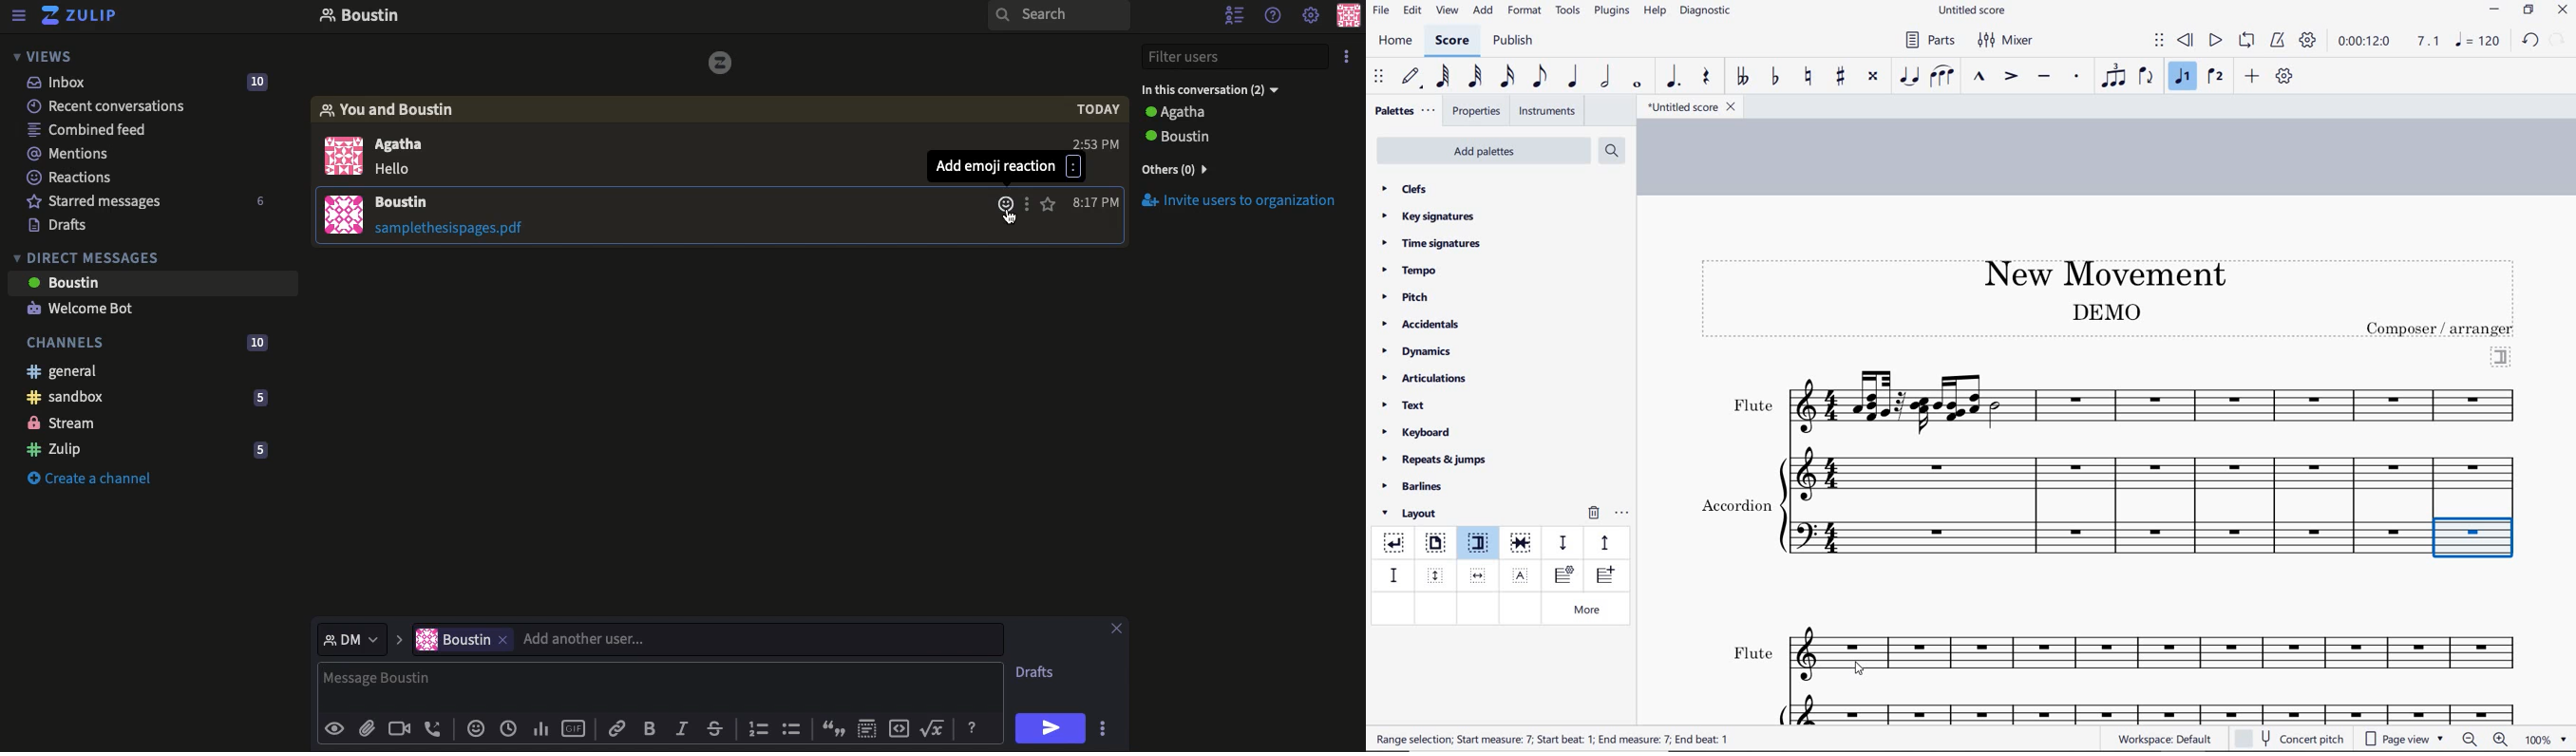  Describe the element at coordinates (1612, 12) in the screenshot. I see `plugins` at that location.